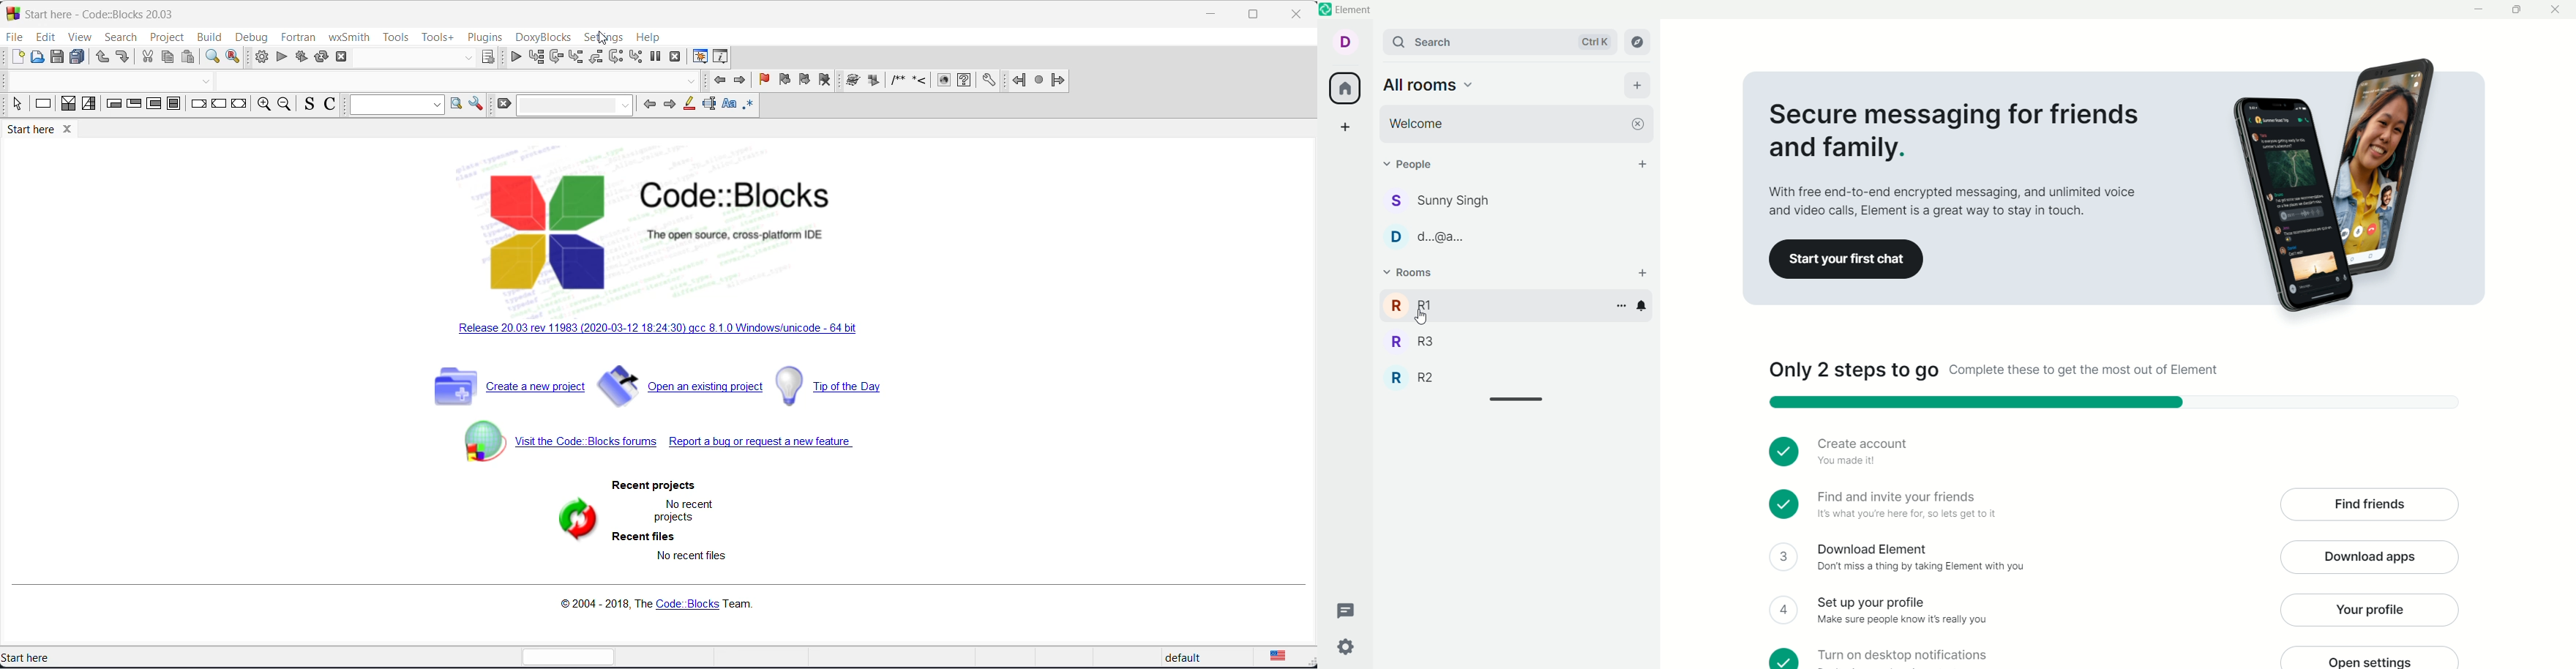  What do you see at coordinates (709, 104) in the screenshot?
I see `selected text` at bounding box center [709, 104].